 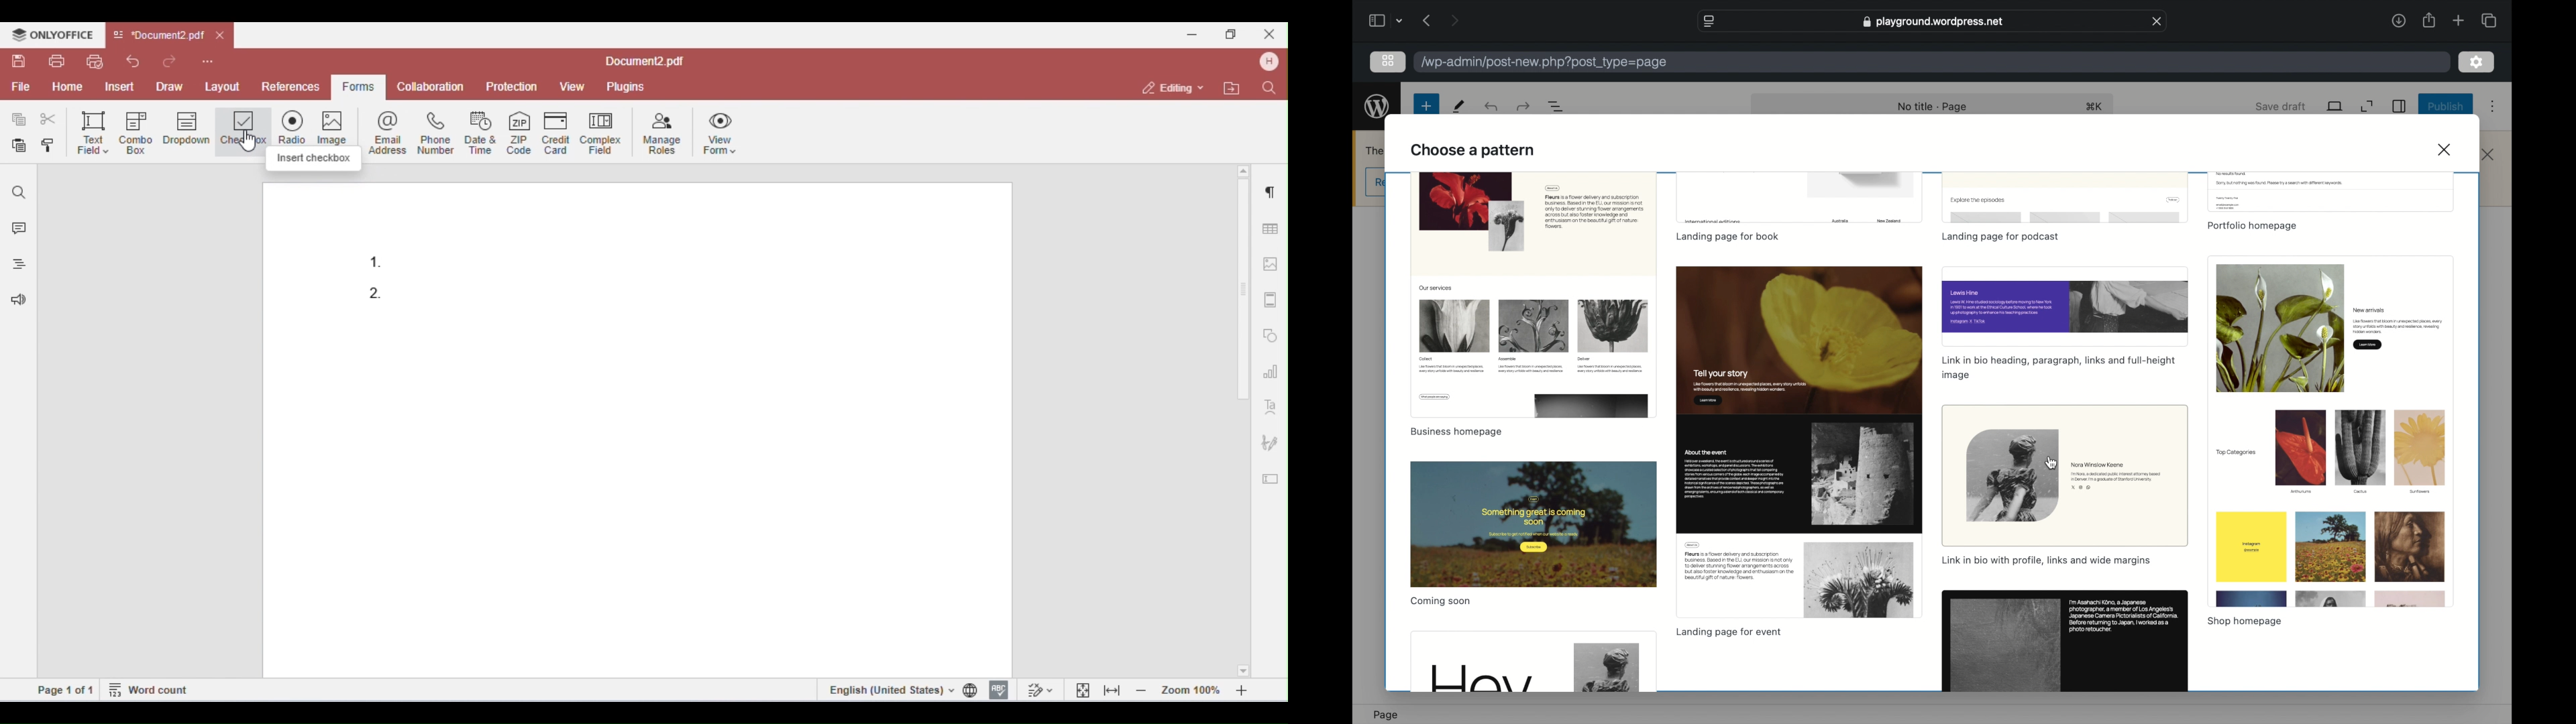 I want to click on shortcut, so click(x=2094, y=106).